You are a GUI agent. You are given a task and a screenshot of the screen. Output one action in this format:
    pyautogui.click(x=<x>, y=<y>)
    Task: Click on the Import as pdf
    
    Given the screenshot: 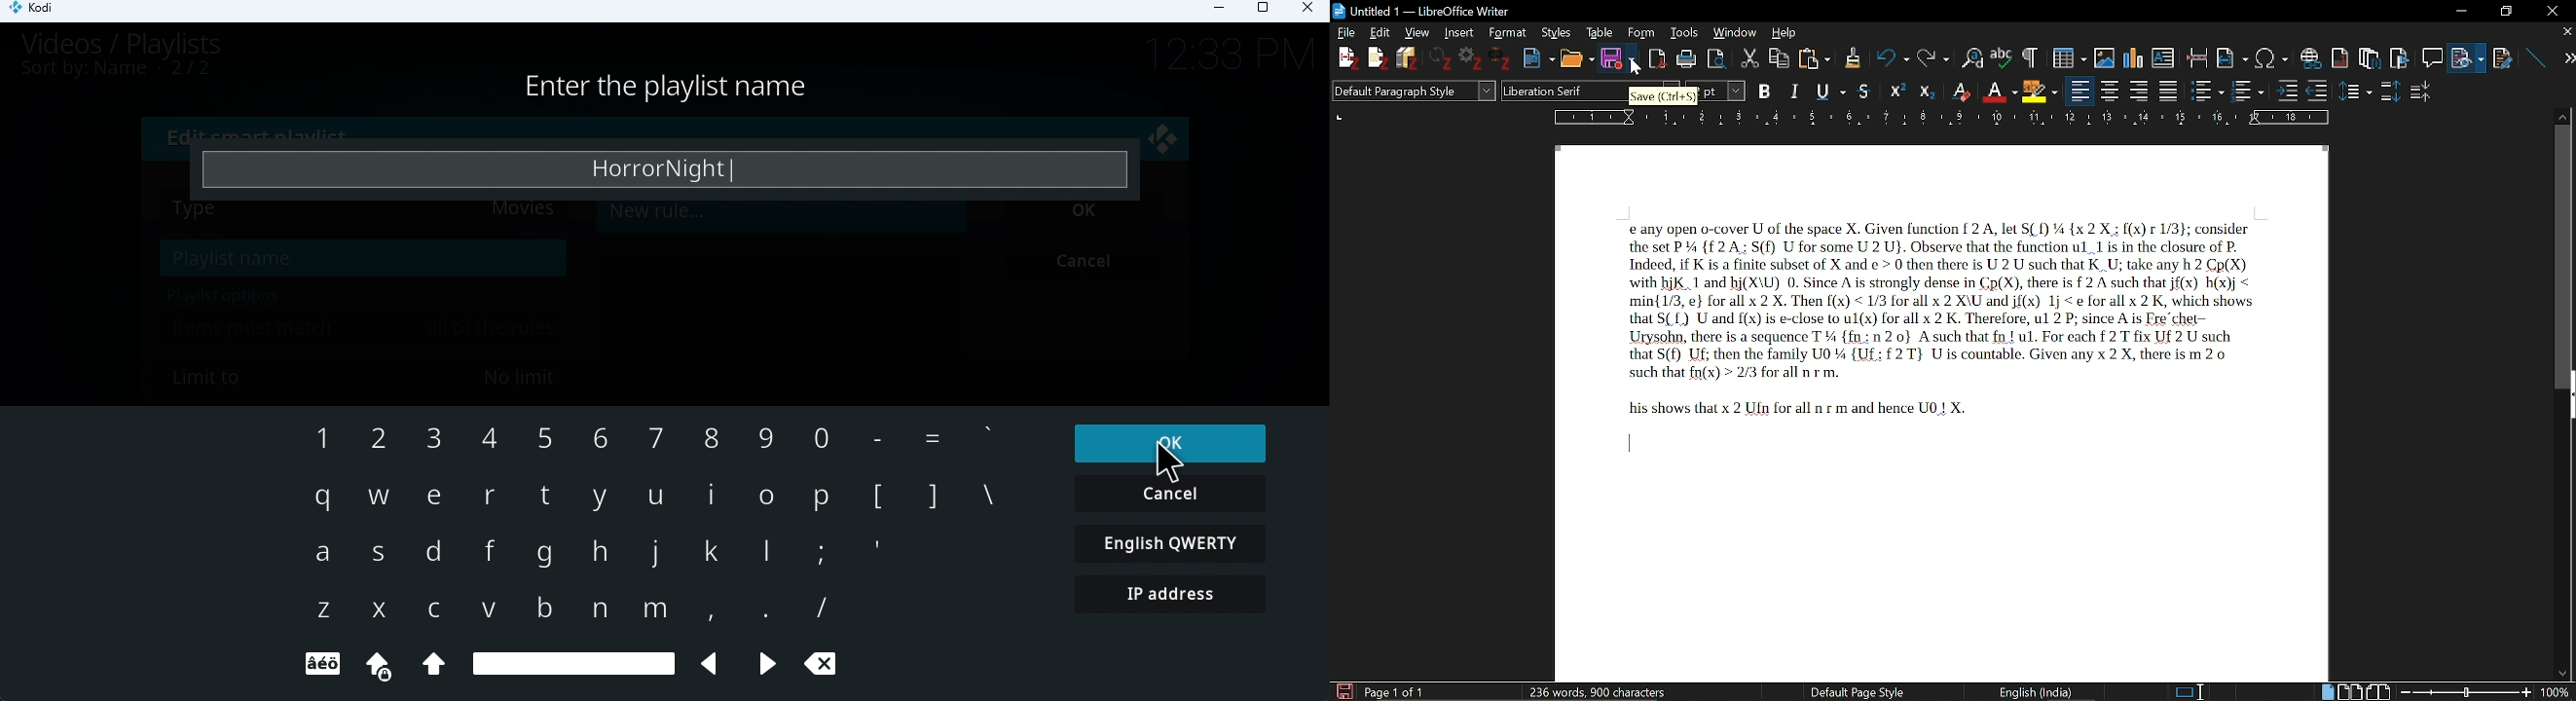 What is the action you would take?
    pyautogui.click(x=1658, y=55)
    